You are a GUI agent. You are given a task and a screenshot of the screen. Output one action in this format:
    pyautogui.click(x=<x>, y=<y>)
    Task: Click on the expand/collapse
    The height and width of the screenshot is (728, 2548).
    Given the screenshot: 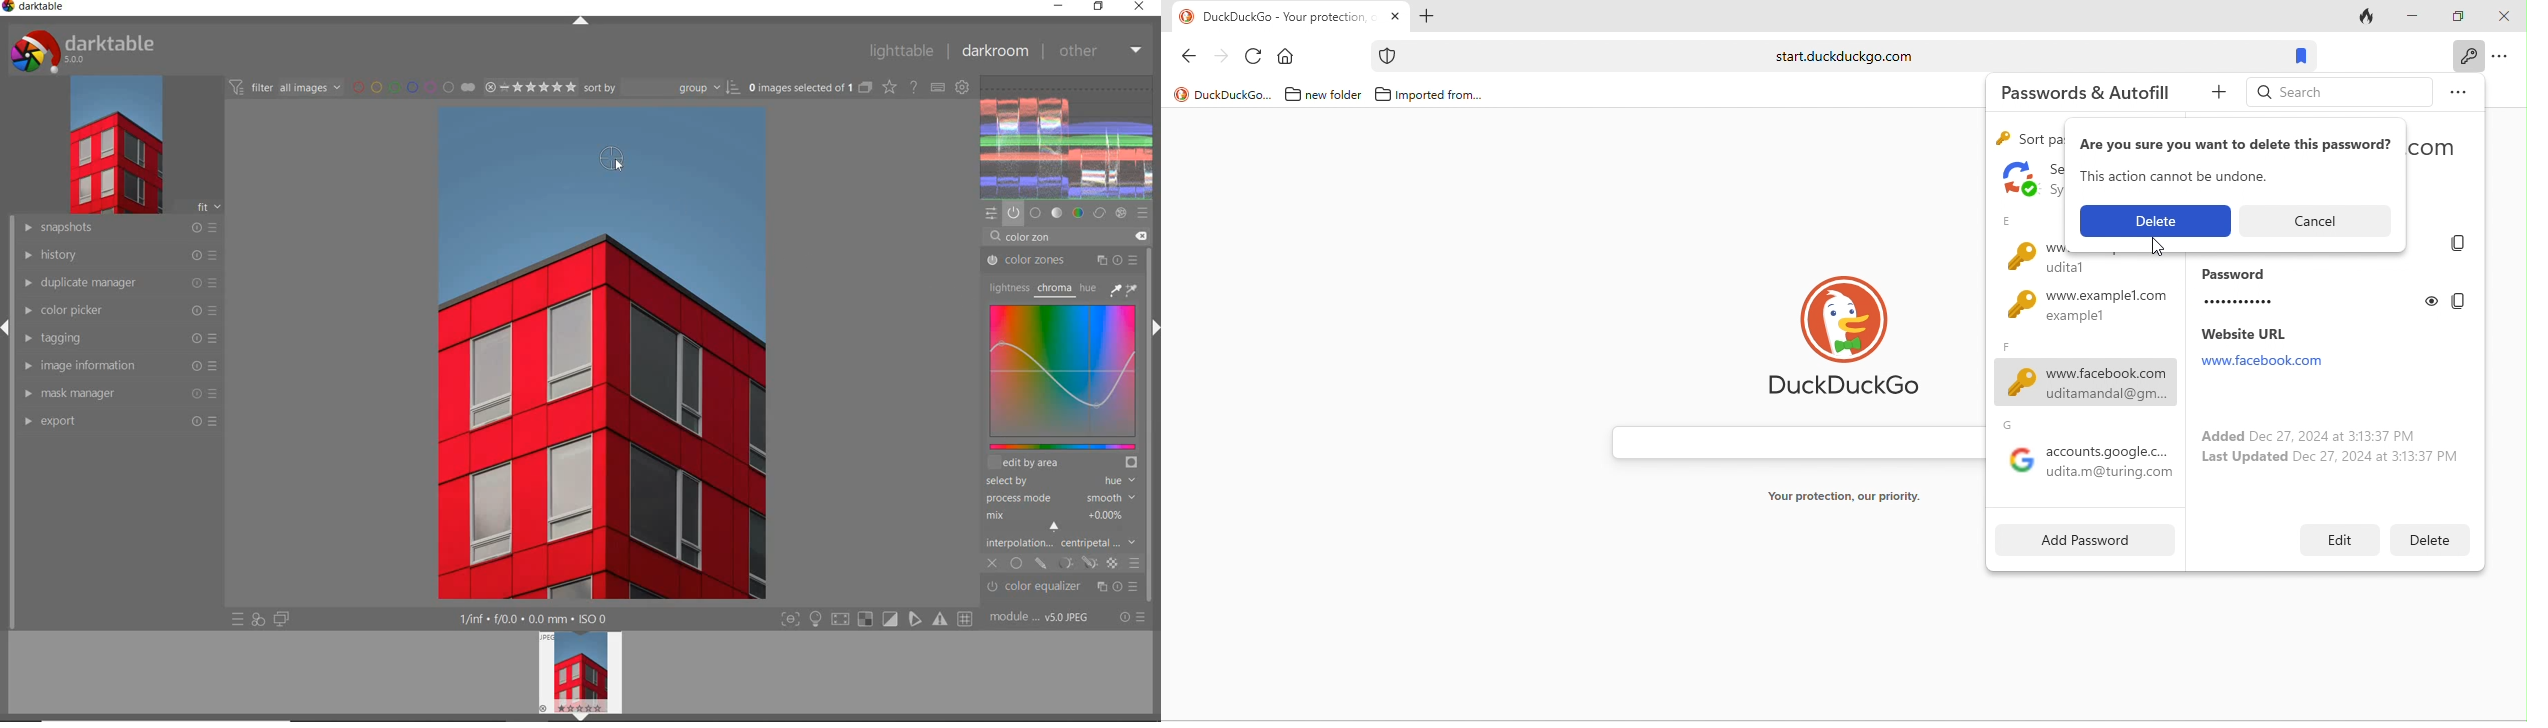 What is the action you would take?
    pyautogui.click(x=582, y=21)
    